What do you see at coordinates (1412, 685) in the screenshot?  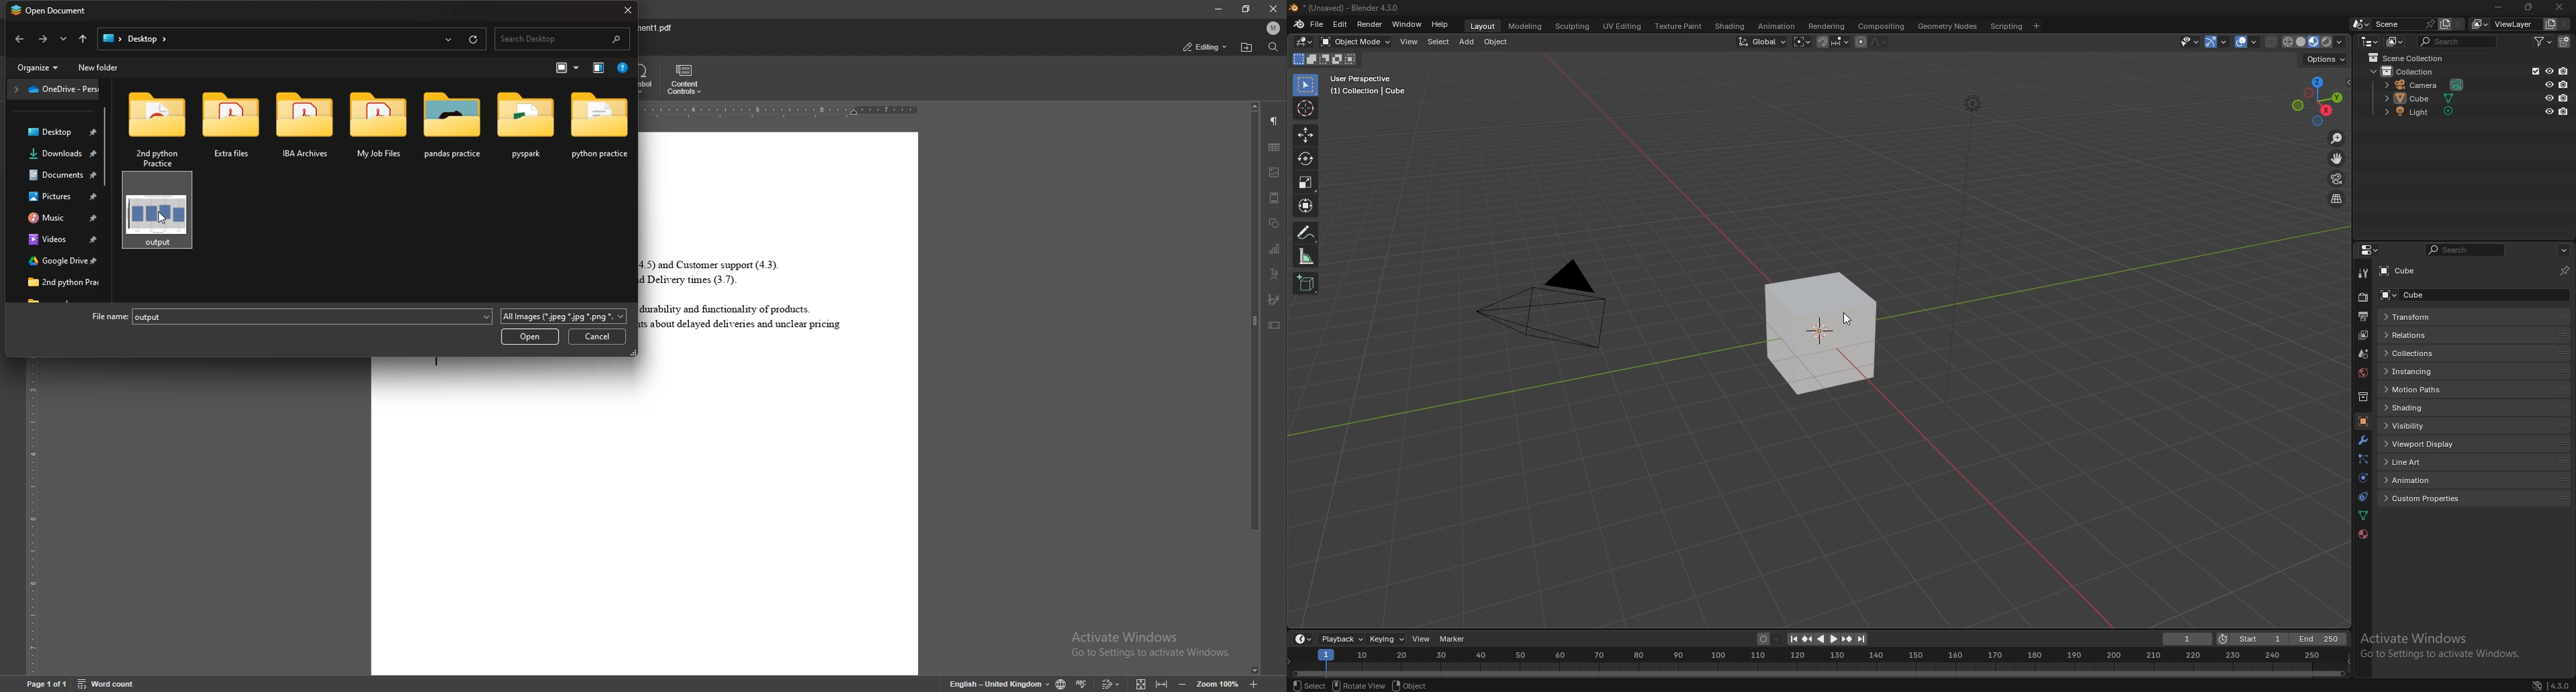 I see `object` at bounding box center [1412, 685].